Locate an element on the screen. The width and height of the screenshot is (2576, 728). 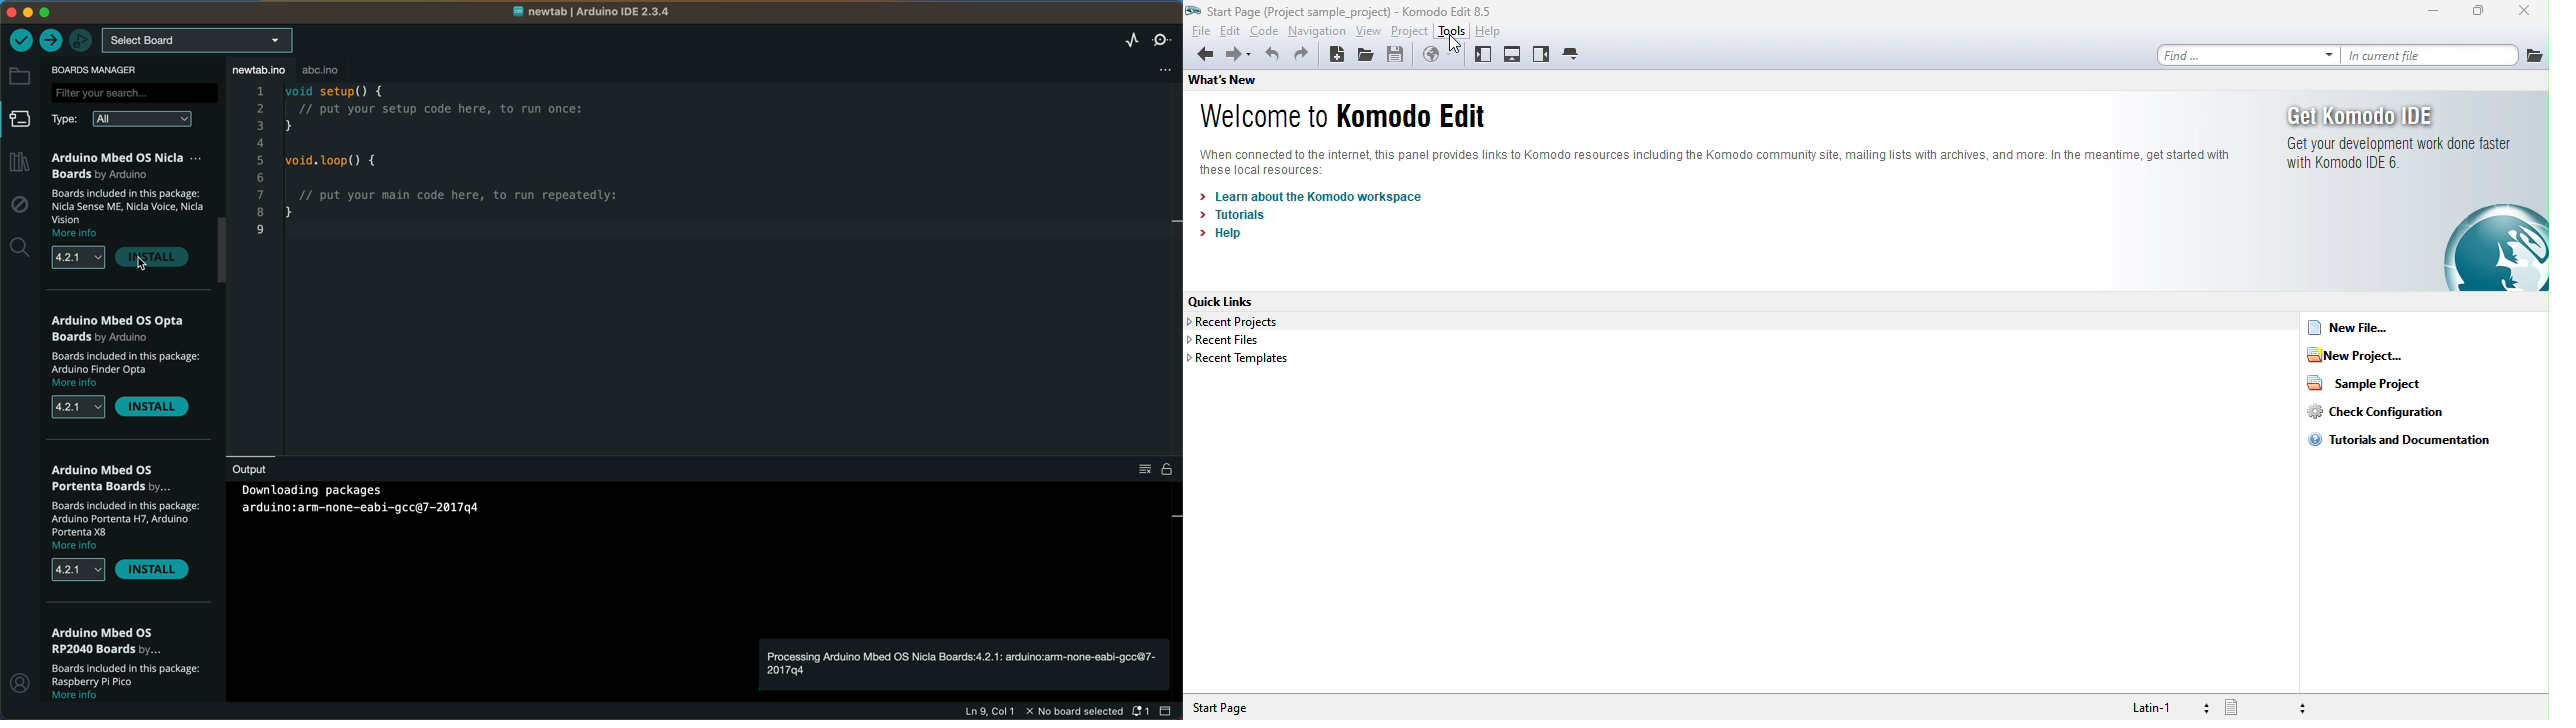
upload is located at coordinates (52, 41).